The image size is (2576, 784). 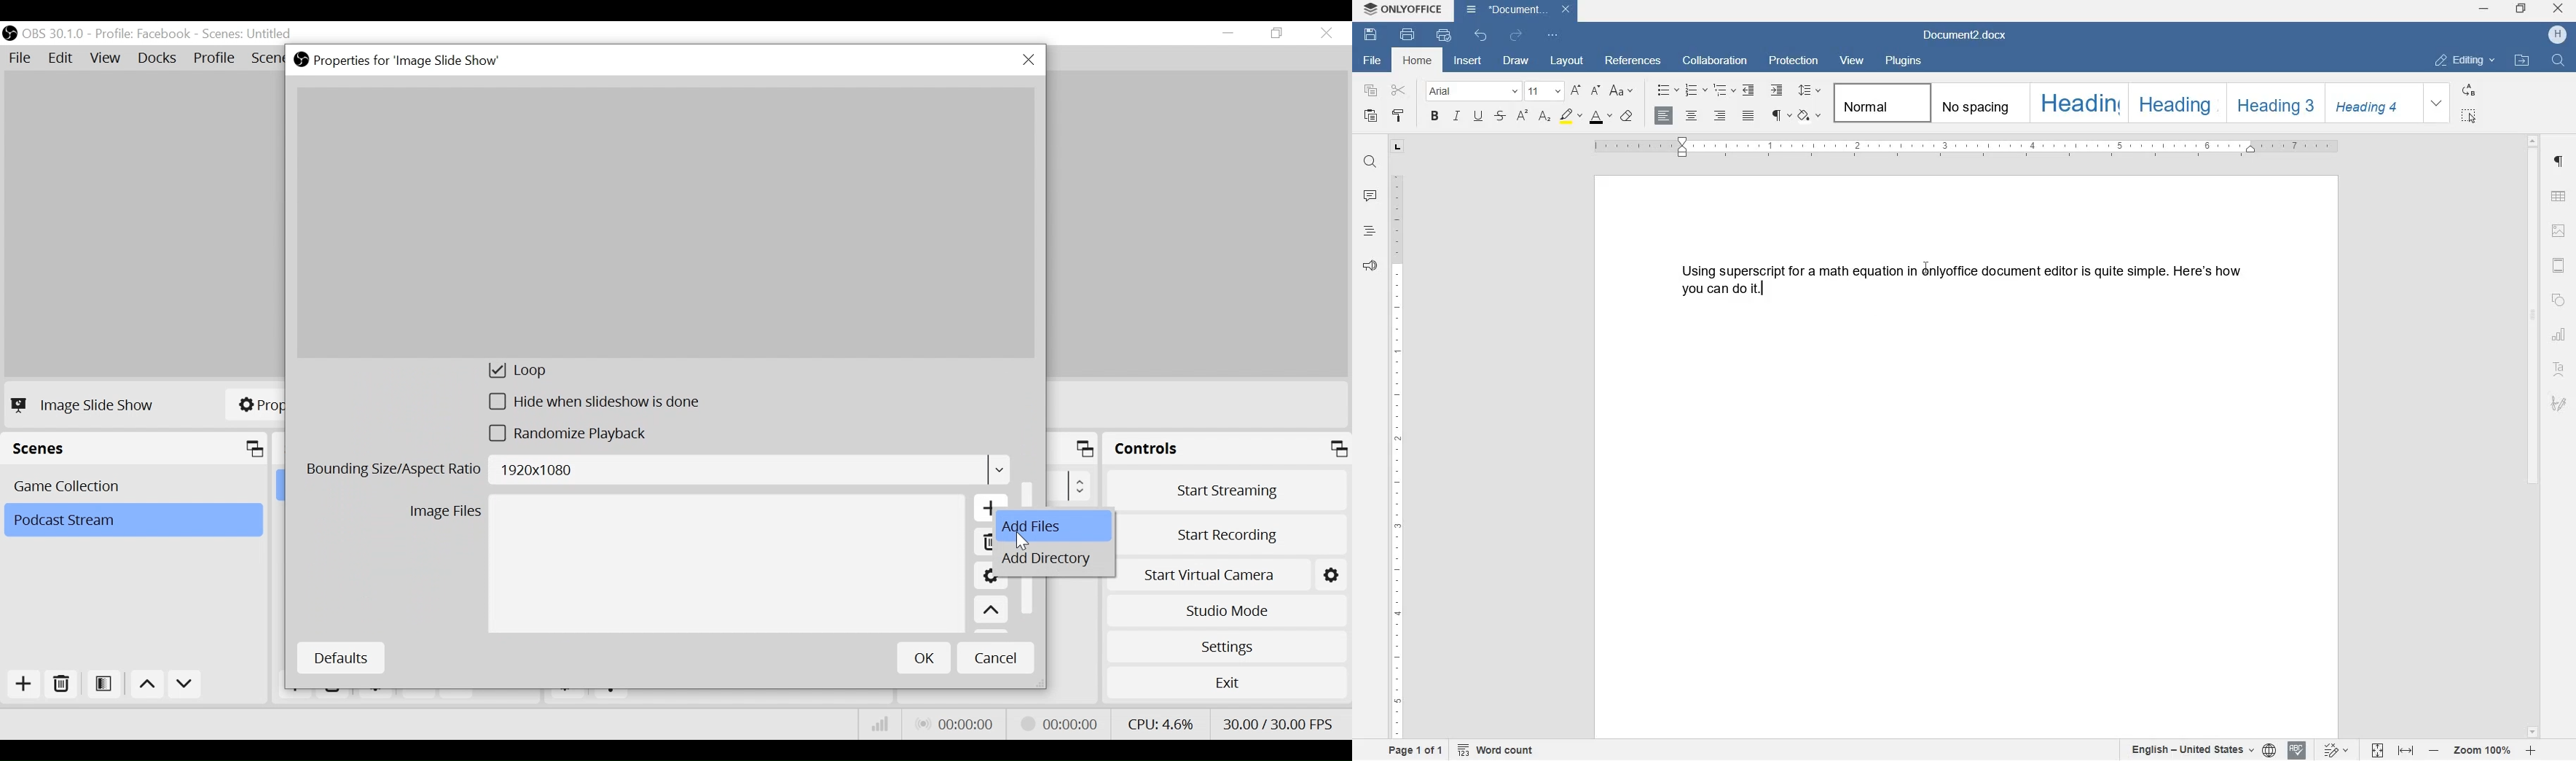 What do you see at coordinates (62, 685) in the screenshot?
I see `Remove` at bounding box center [62, 685].